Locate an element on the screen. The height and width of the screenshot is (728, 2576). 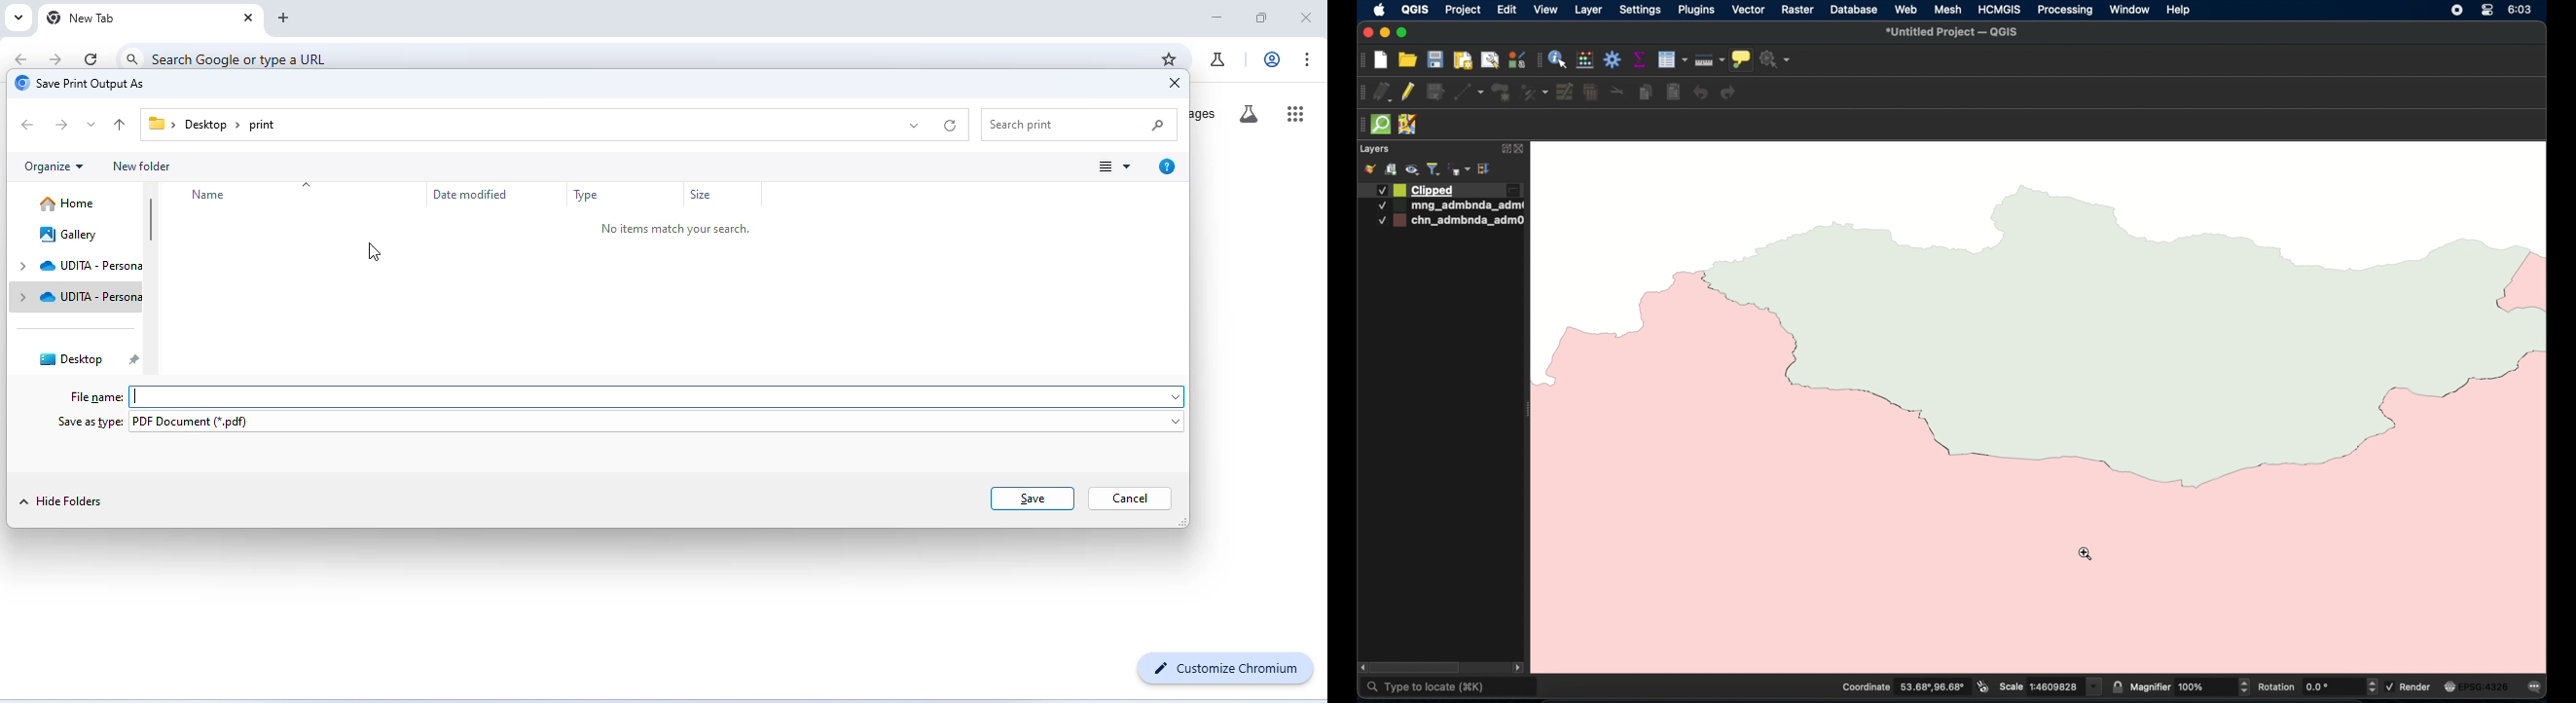
show map tips is located at coordinates (1741, 60).